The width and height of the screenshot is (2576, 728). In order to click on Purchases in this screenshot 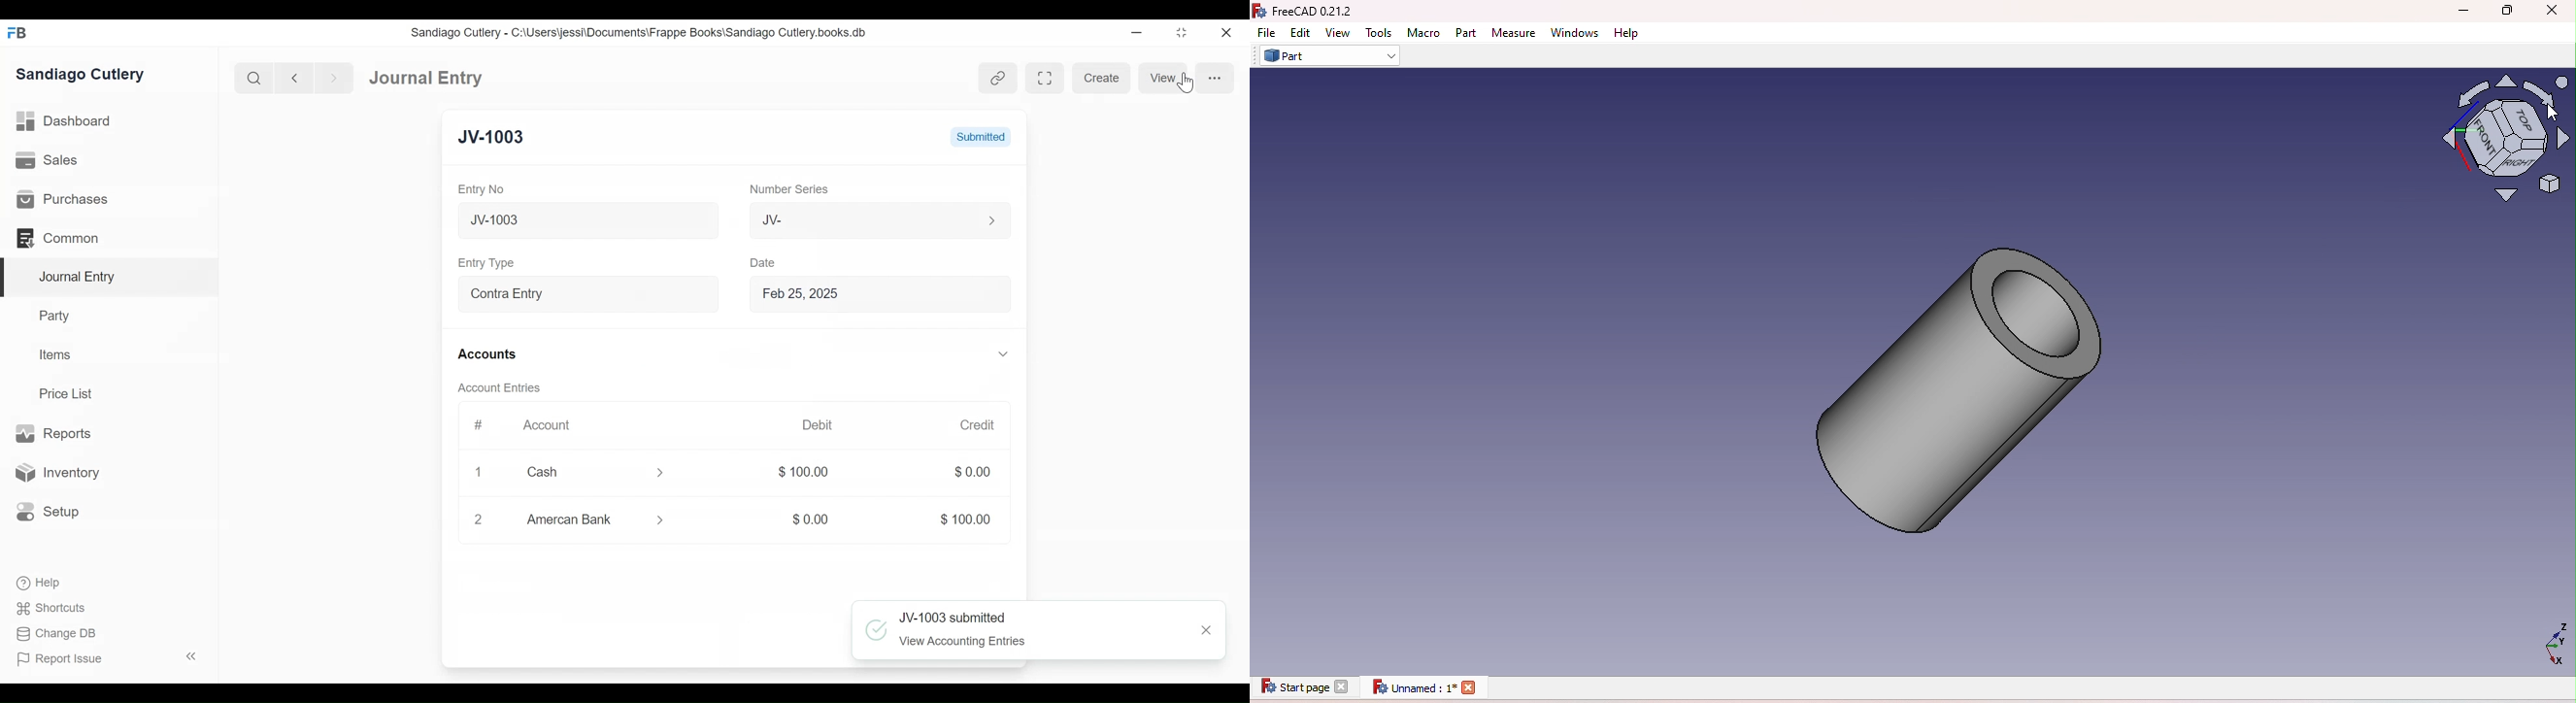, I will do `click(62, 200)`.